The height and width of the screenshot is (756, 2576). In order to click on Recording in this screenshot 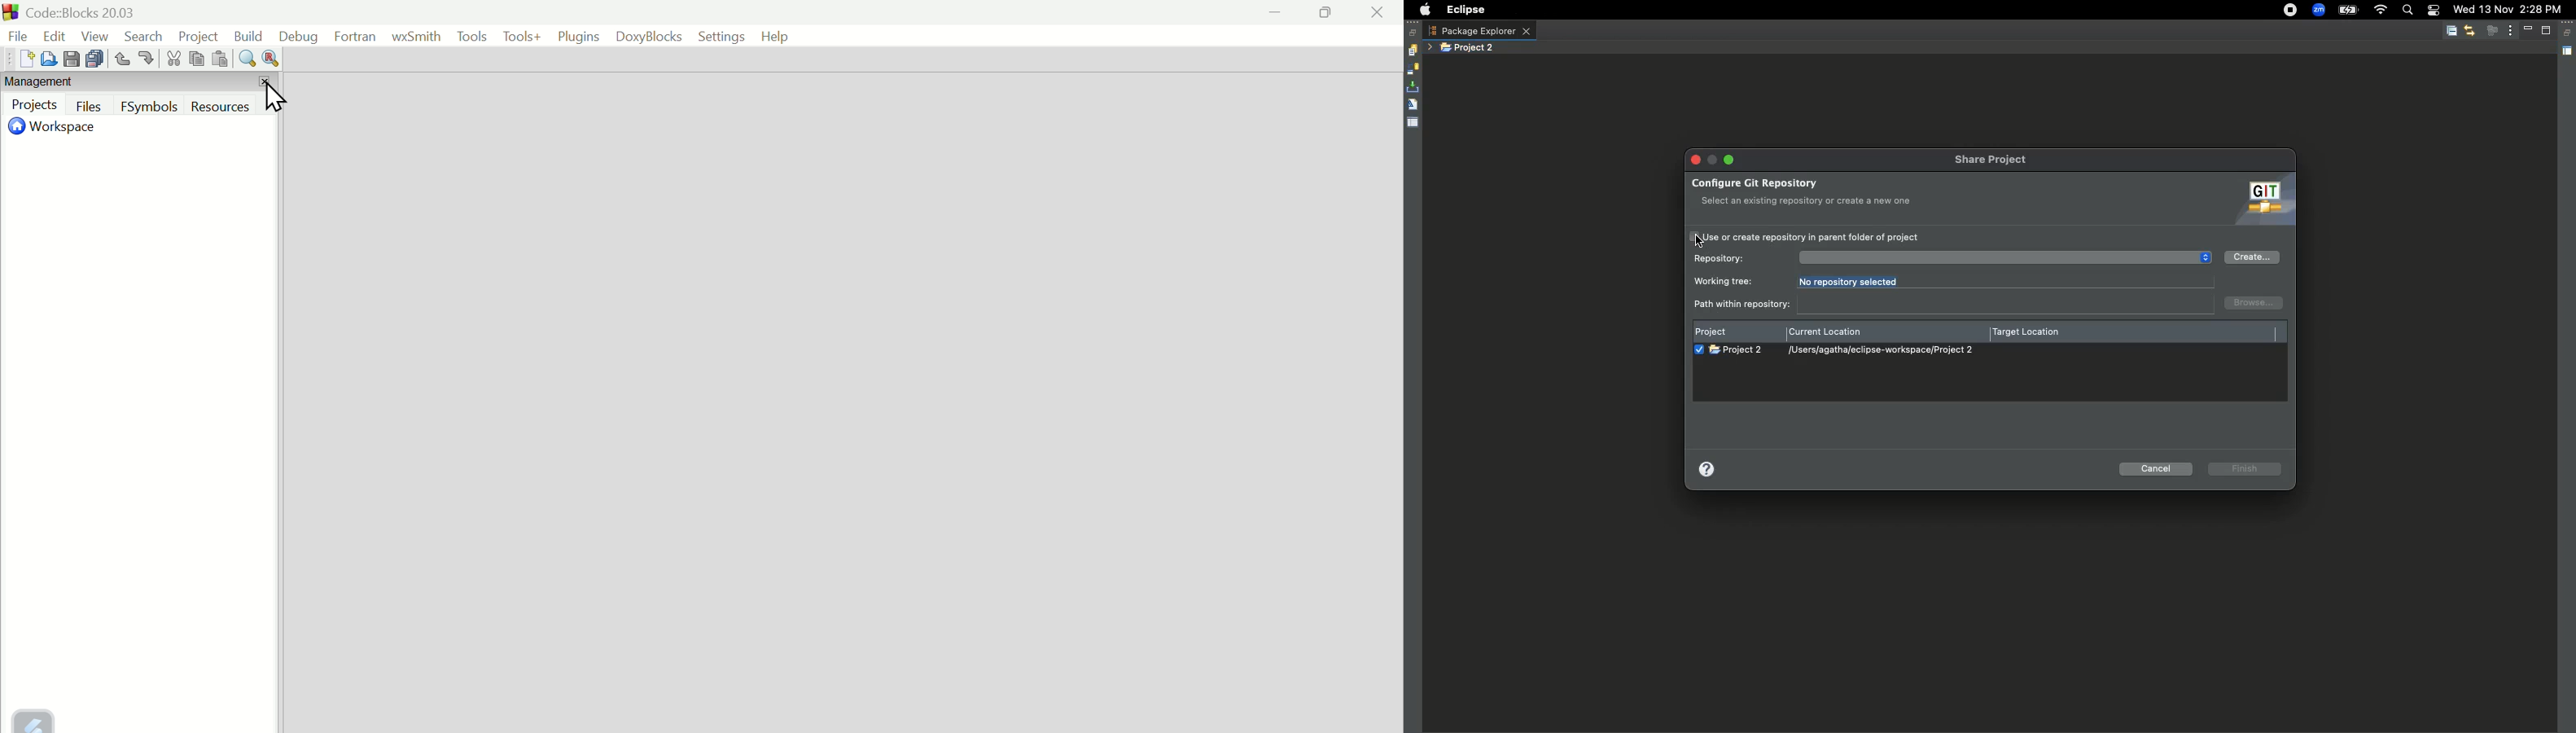, I will do `click(2291, 10)`.